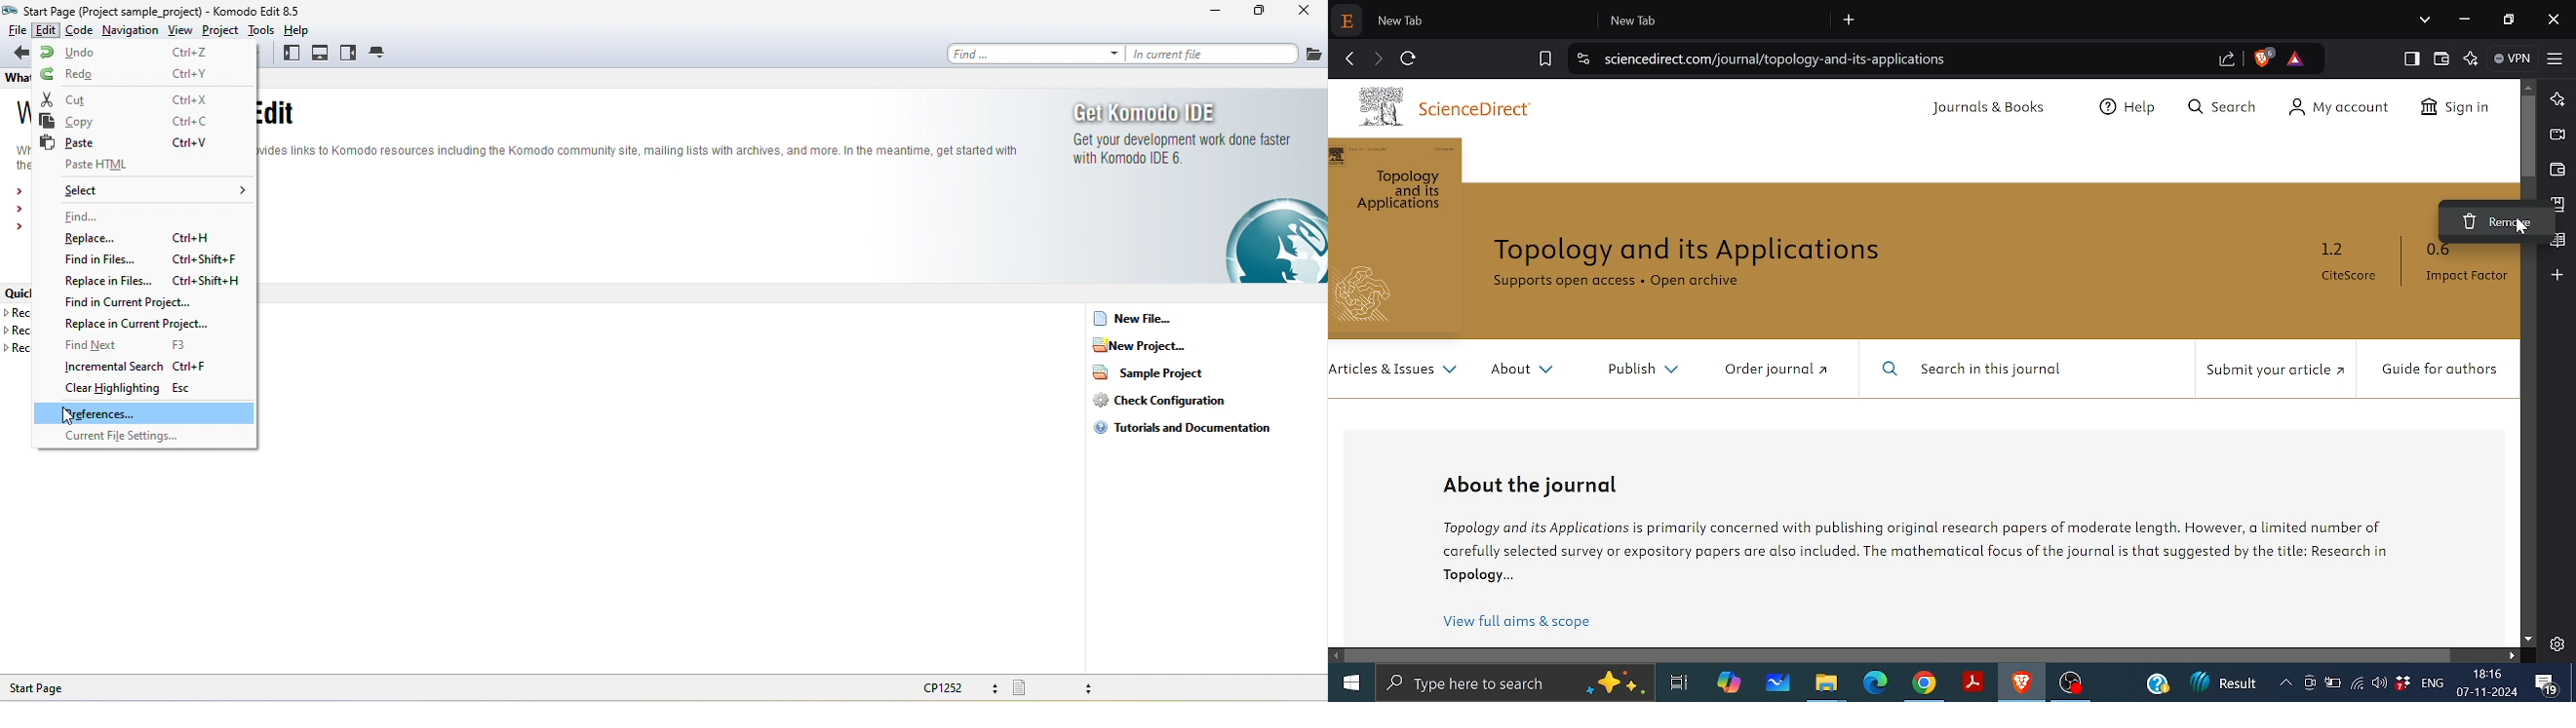  I want to click on Brave wallet, so click(2556, 170).